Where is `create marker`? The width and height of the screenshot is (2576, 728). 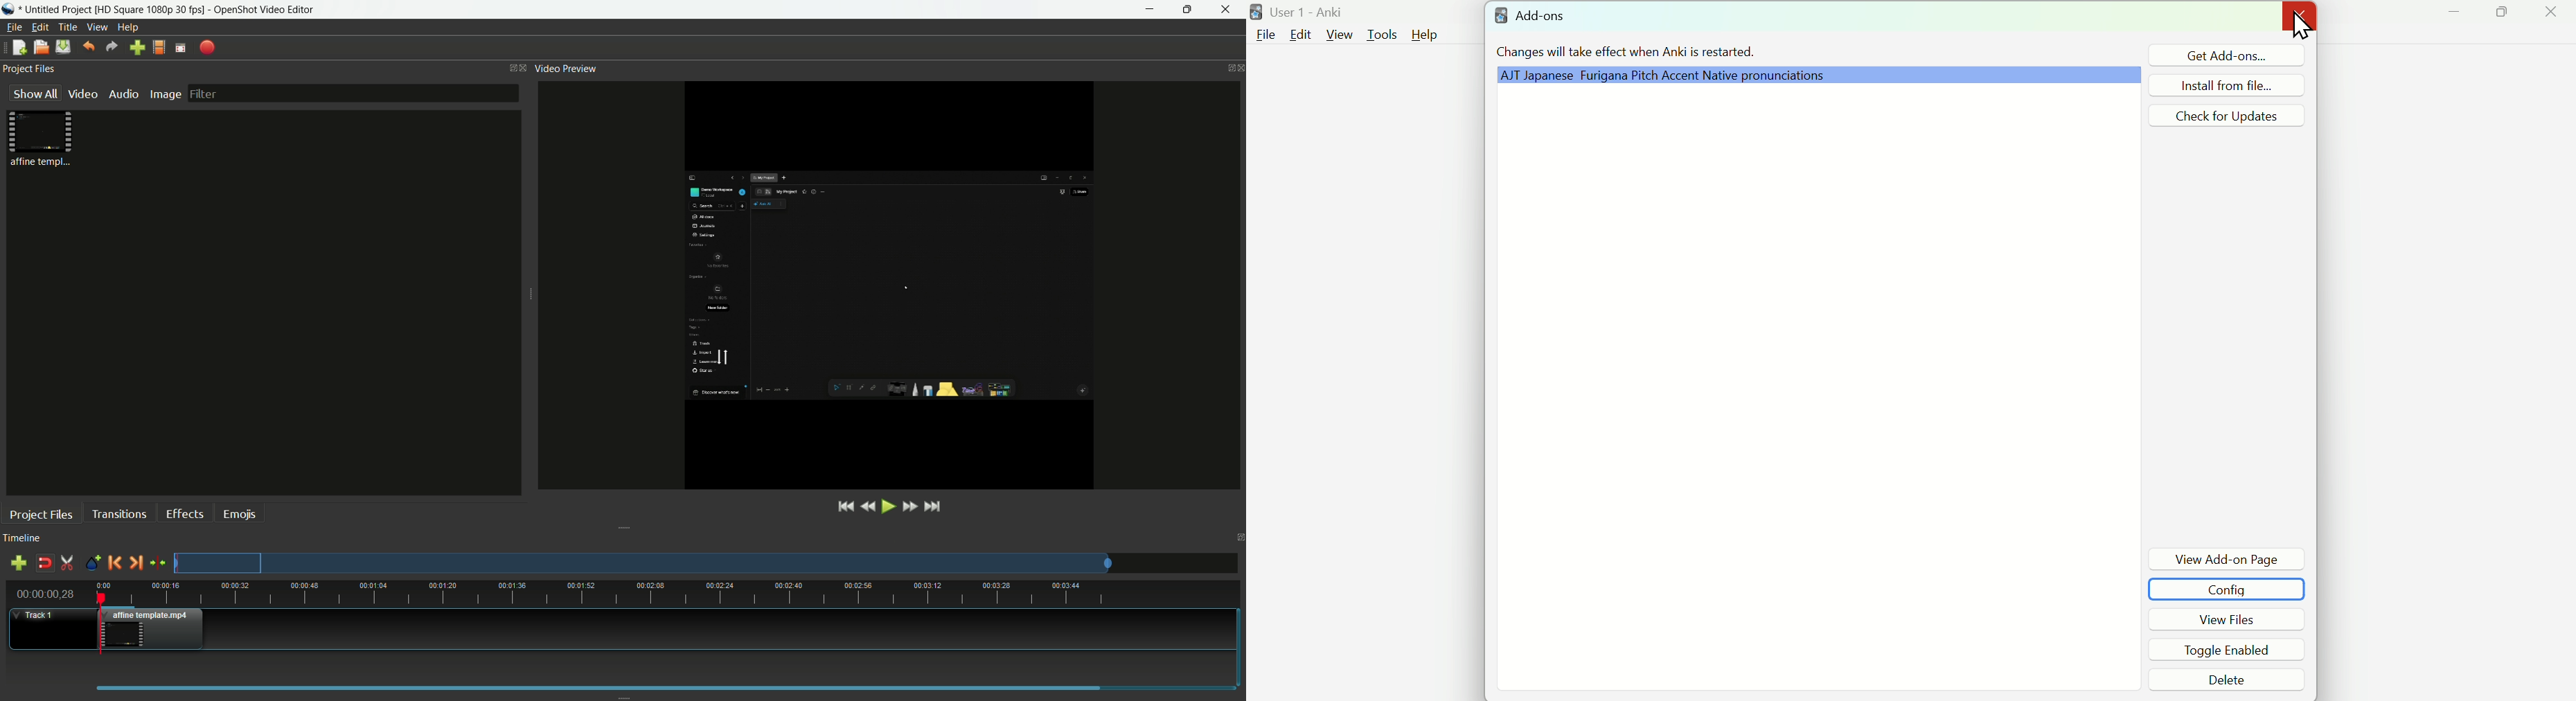 create marker is located at coordinates (90, 563).